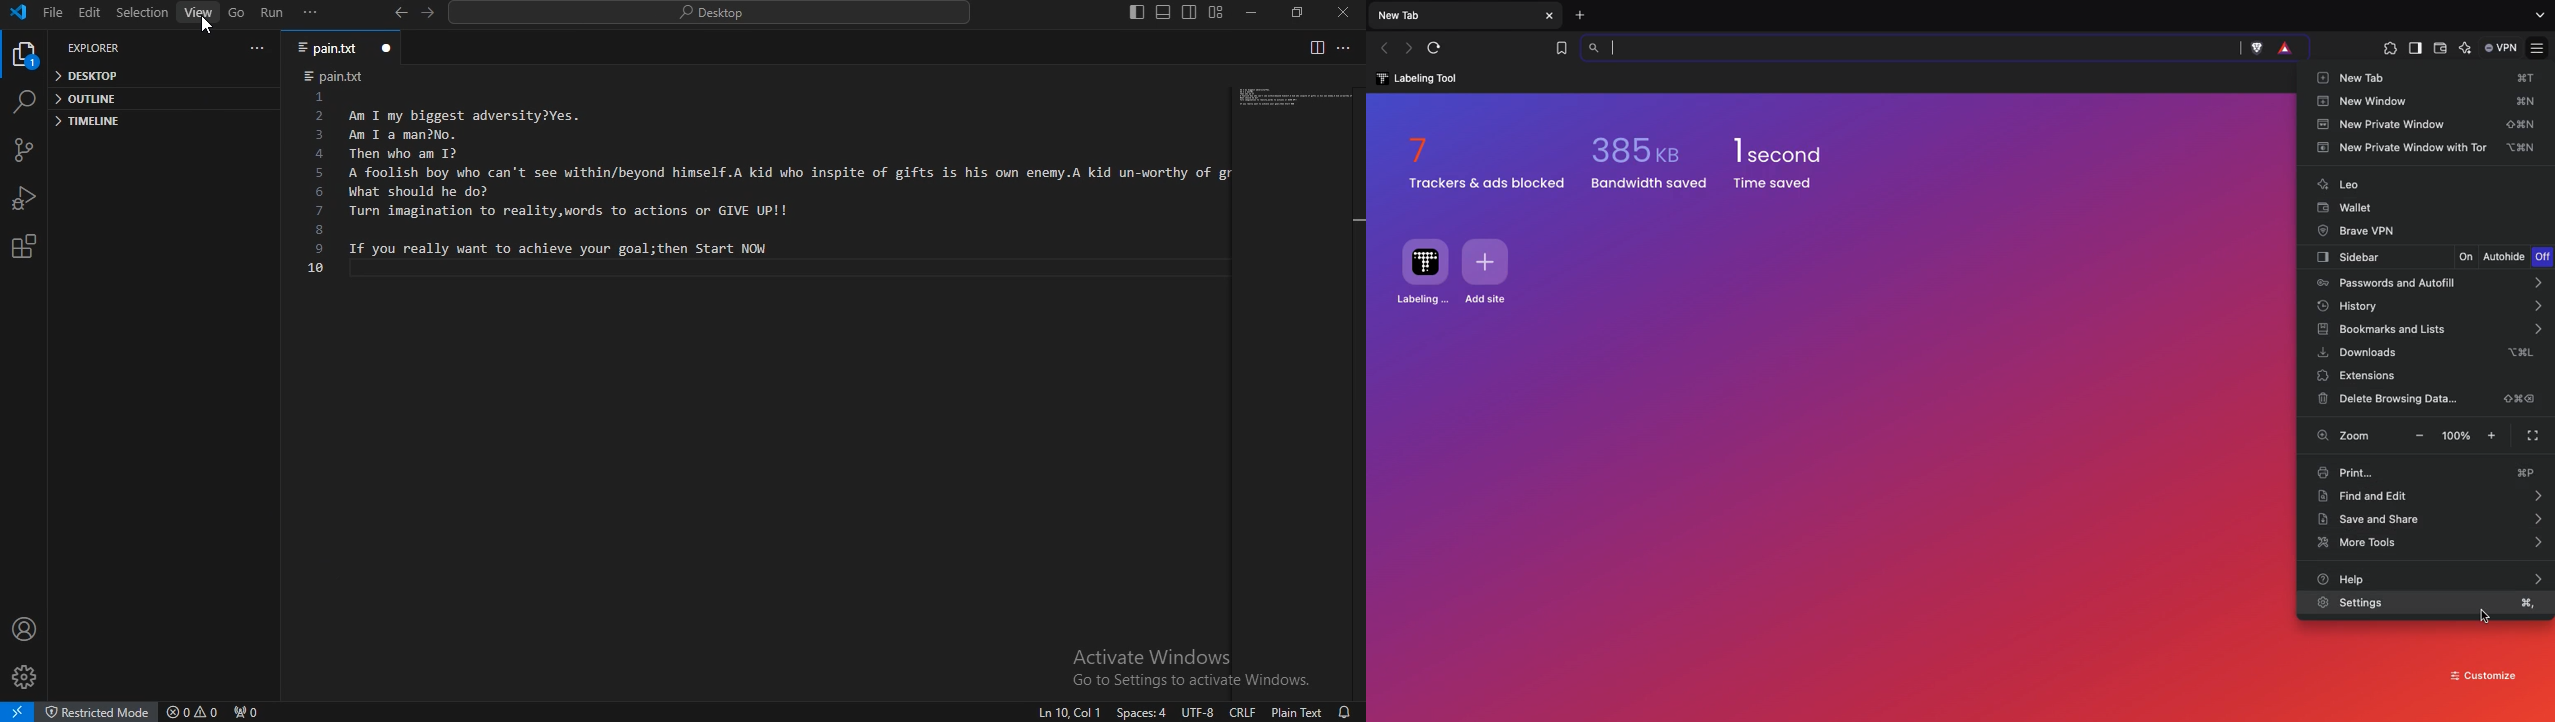 The image size is (2576, 728). Describe the element at coordinates (87, 123) in the screenshot. I see `timeline` at that location.